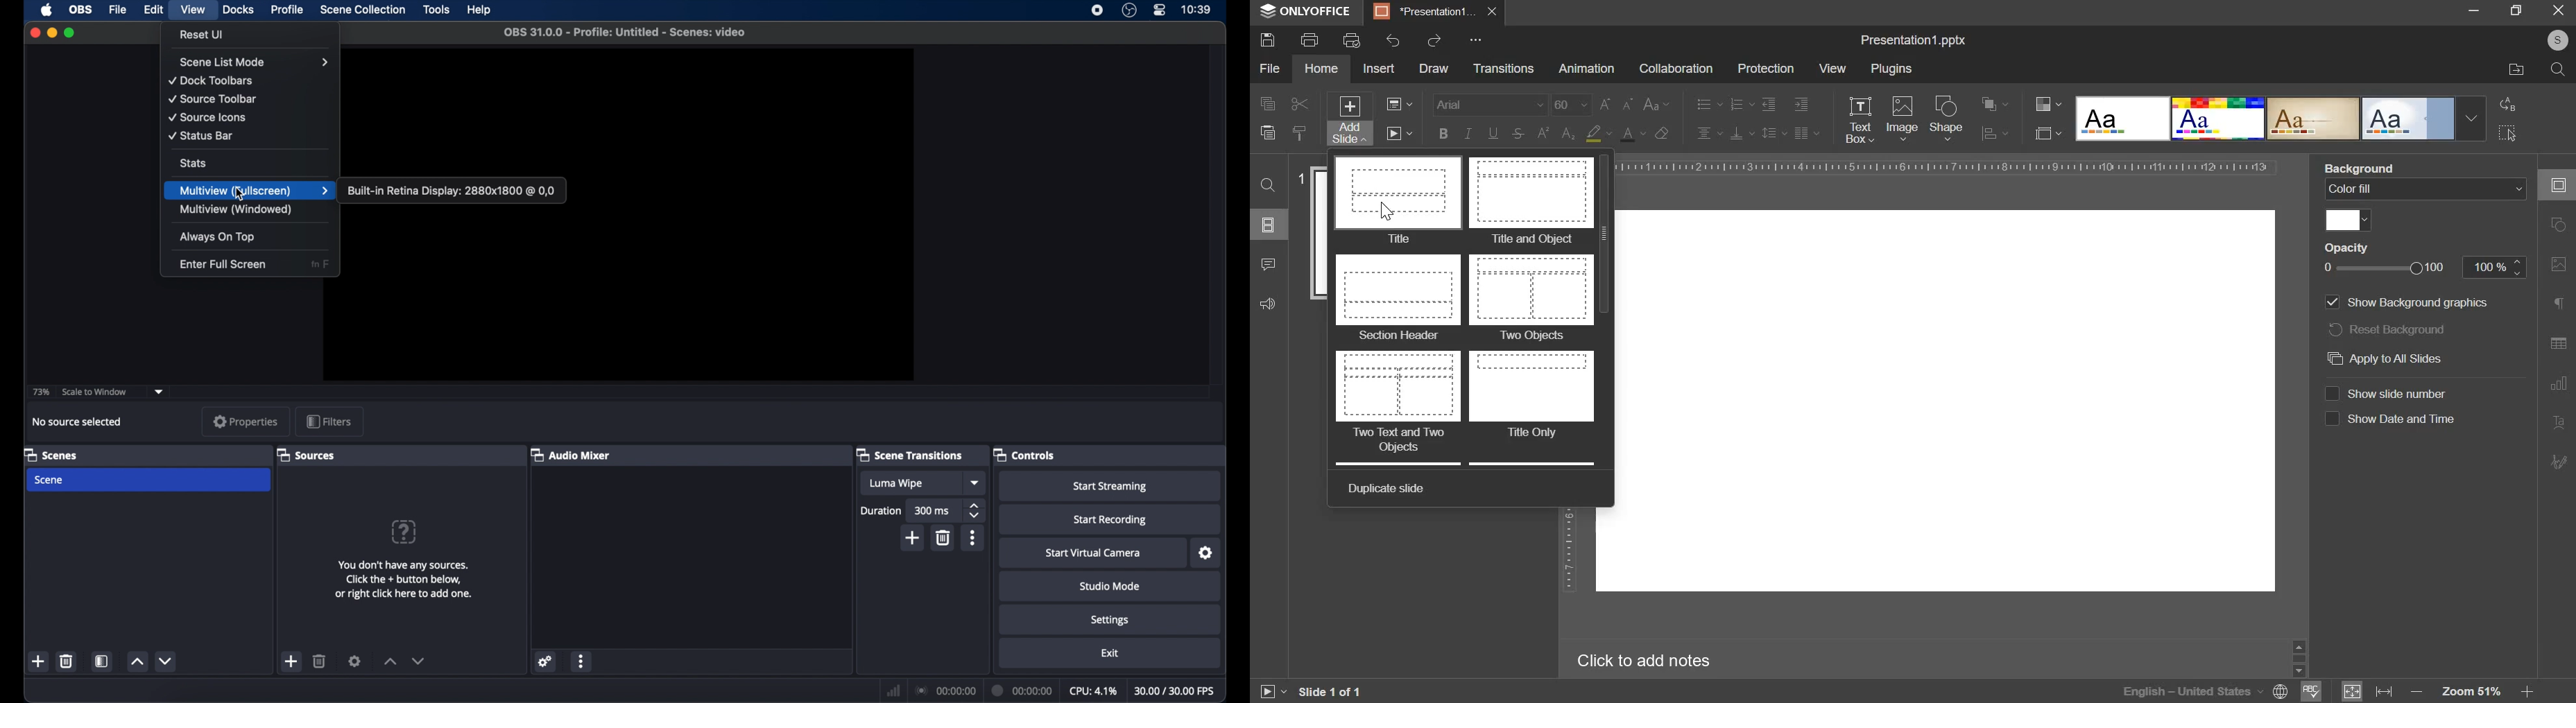 The height and width of the screenshot is (728, 2576). Describe the element at coordinates (51, 33) in the screenshot. I see `minimize` at that location.